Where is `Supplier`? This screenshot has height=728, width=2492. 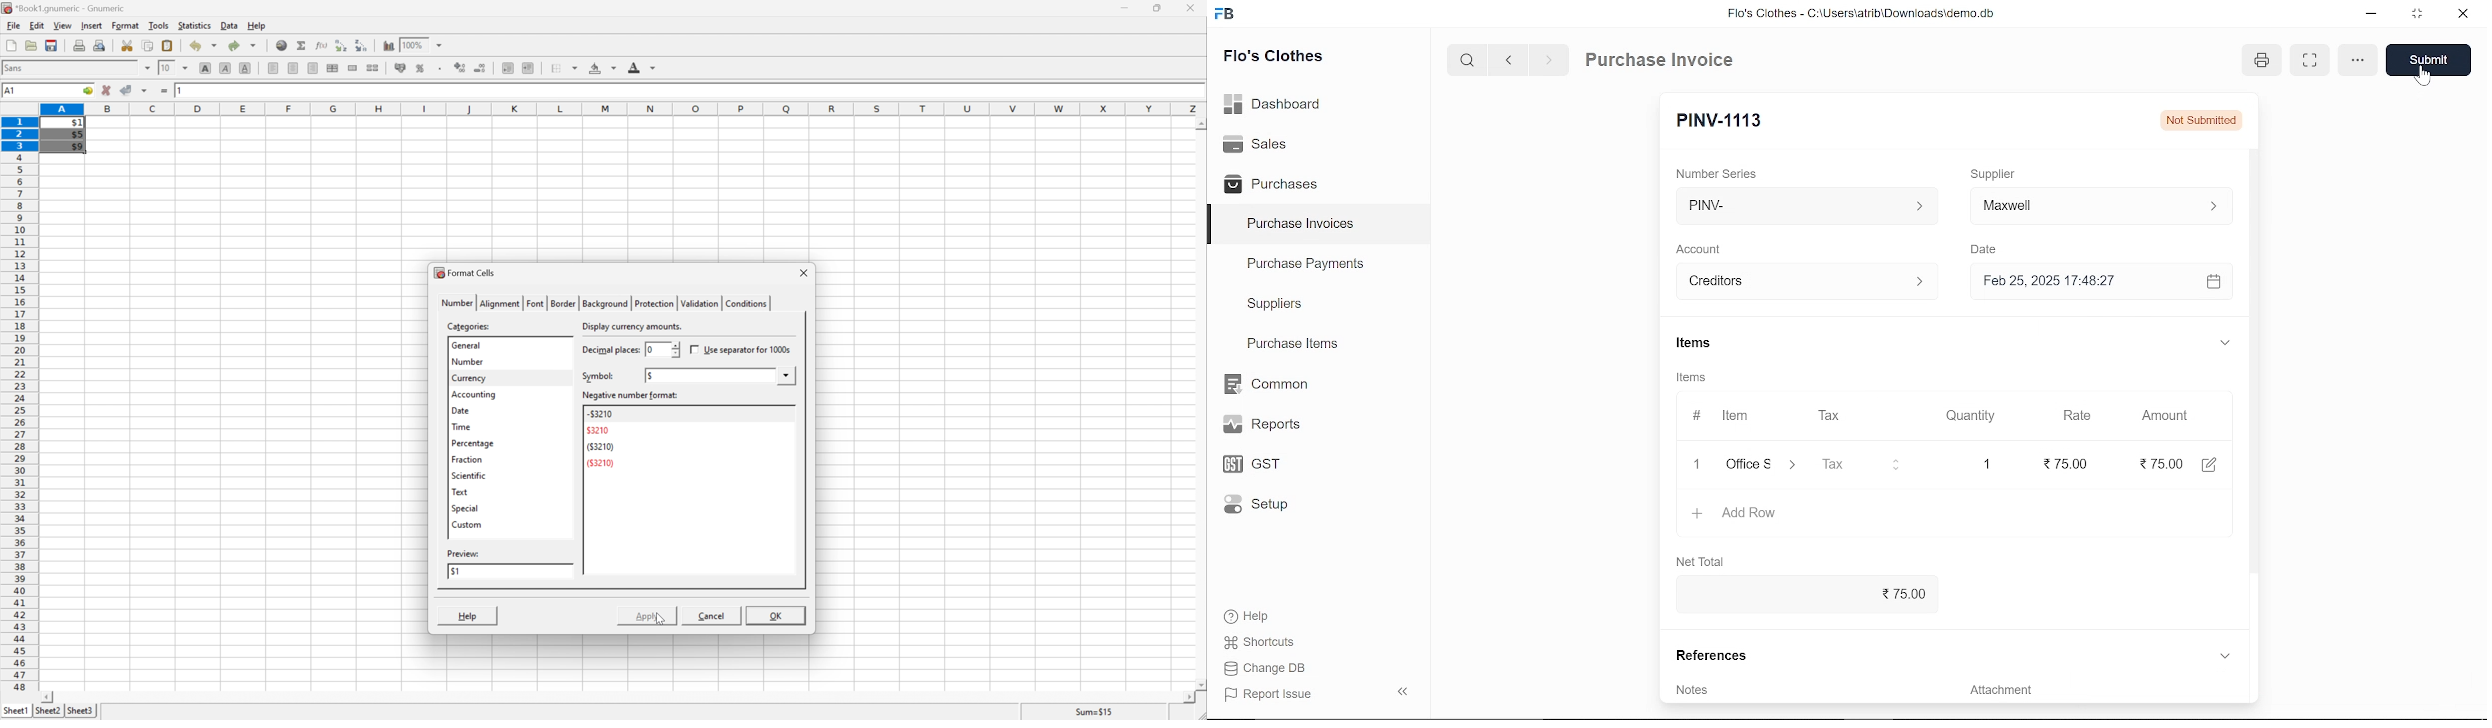
Supplier is located at coordinates (2004, 172).